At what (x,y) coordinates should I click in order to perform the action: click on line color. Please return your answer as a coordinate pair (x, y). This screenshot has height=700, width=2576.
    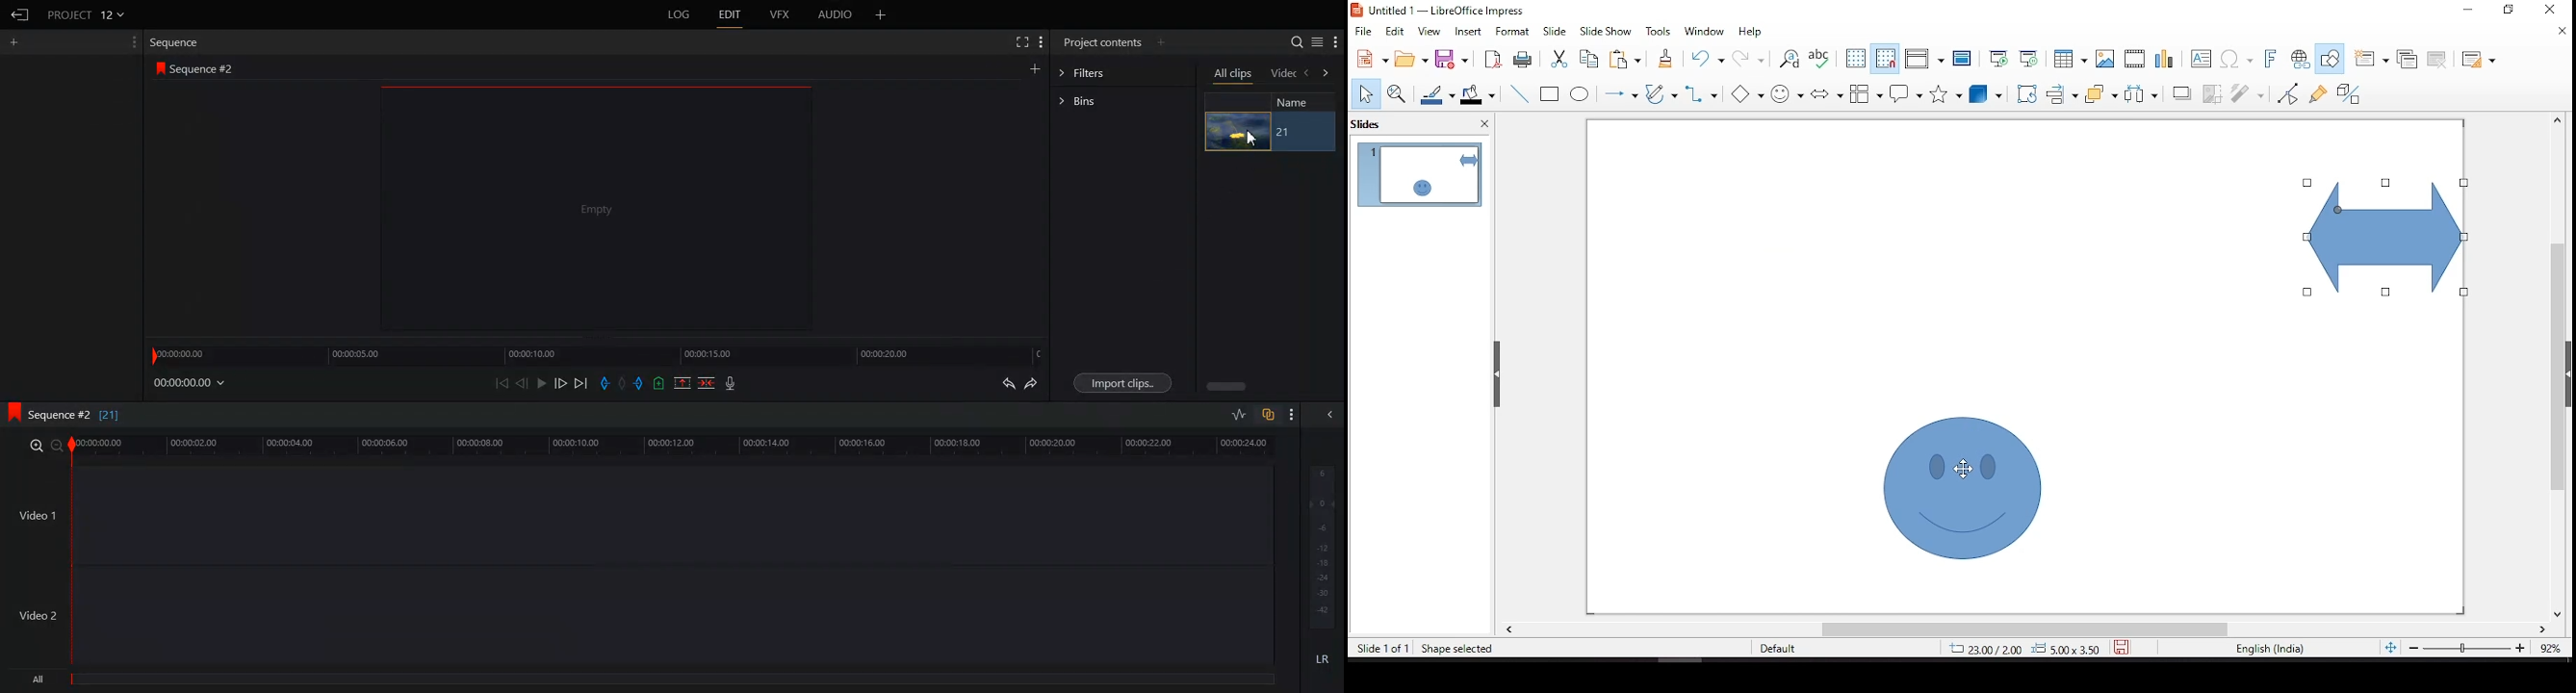
    Looking at the image, I should click on (1439, 94).